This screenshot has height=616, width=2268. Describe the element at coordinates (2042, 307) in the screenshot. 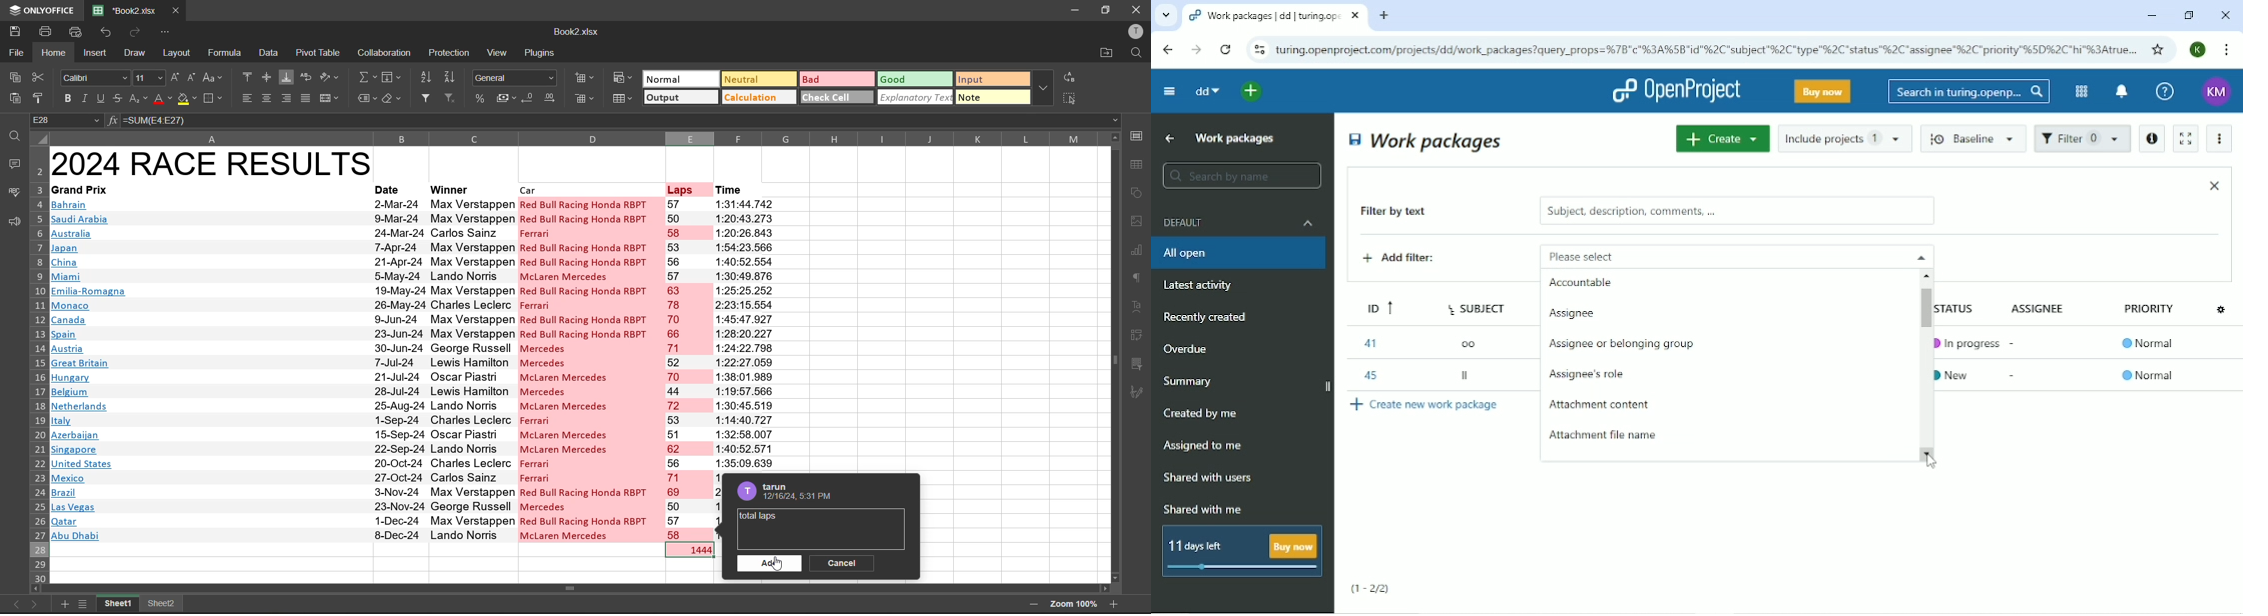

I see `Assignee` at that location.